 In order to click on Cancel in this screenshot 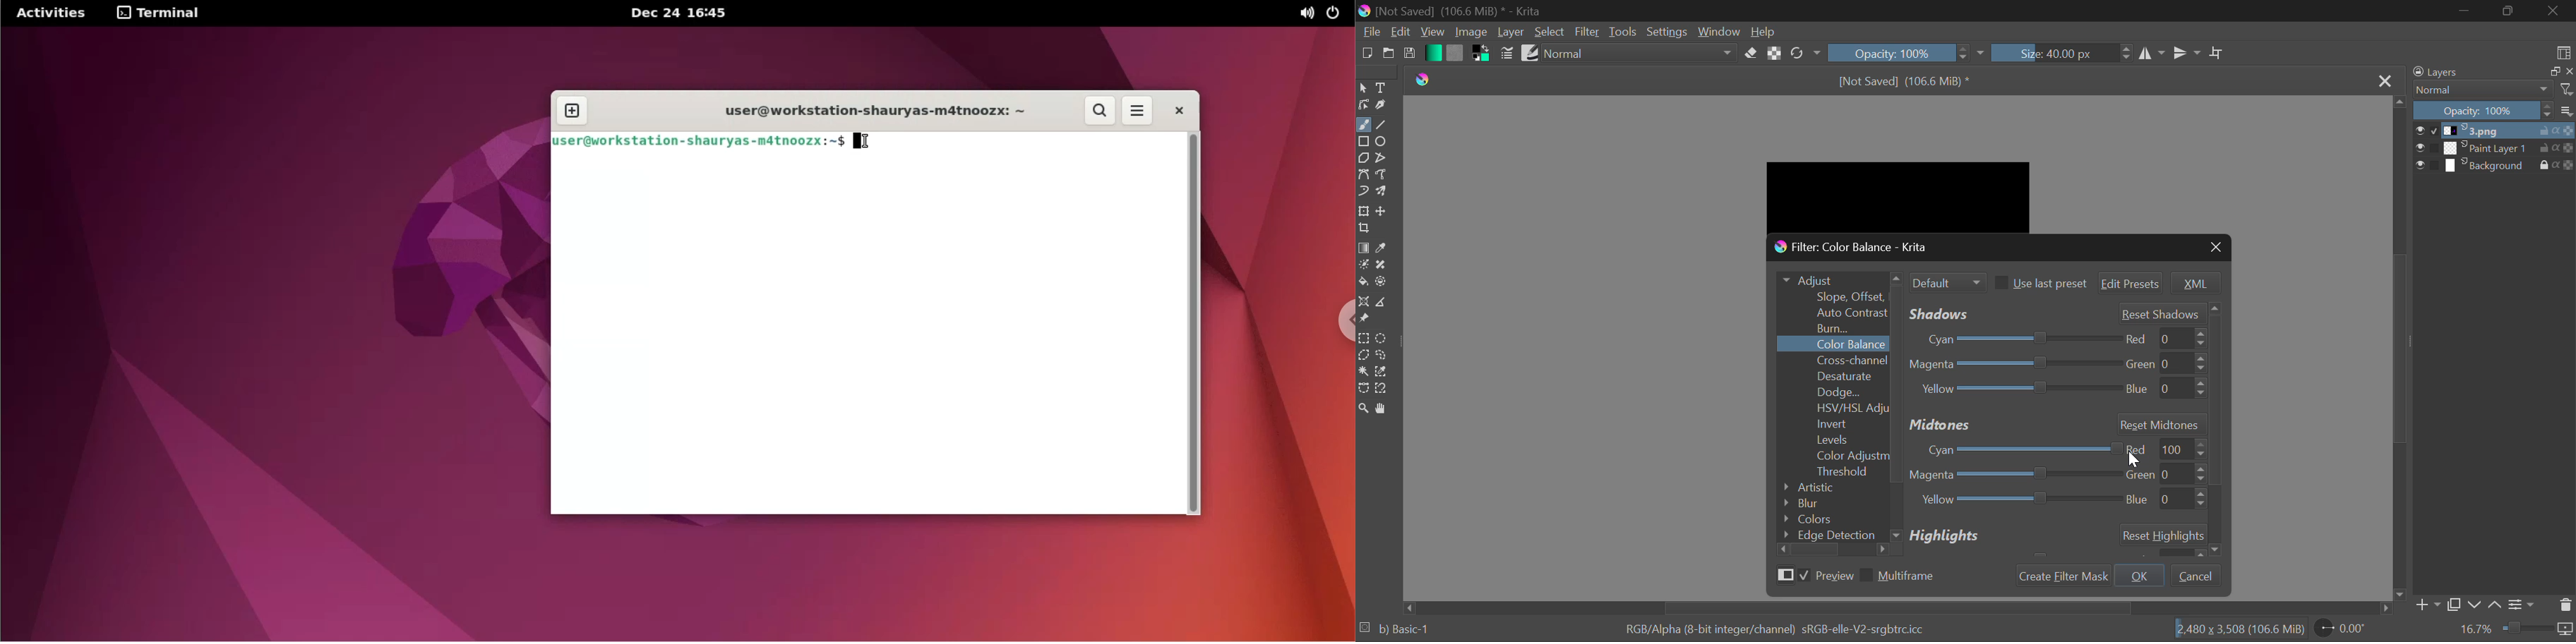, I will do `click(2195, 574)`.